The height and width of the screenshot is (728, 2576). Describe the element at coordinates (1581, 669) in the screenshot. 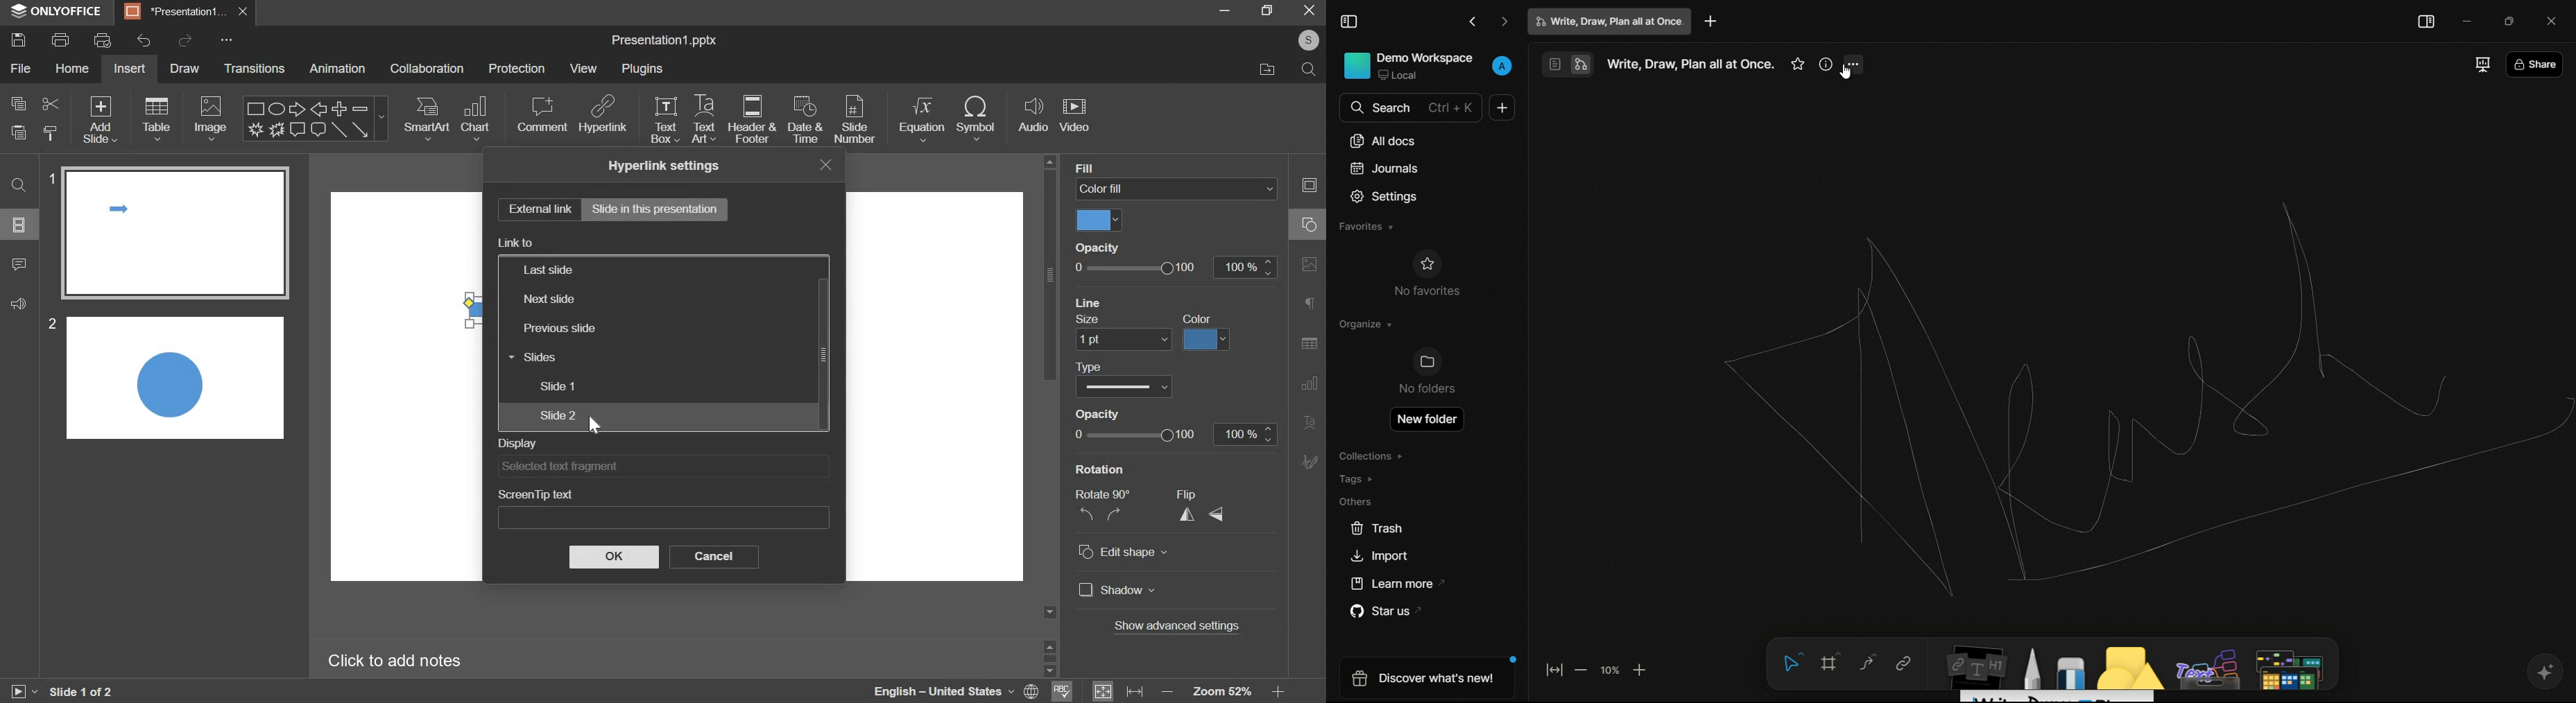

I see `zoom out` at that location.